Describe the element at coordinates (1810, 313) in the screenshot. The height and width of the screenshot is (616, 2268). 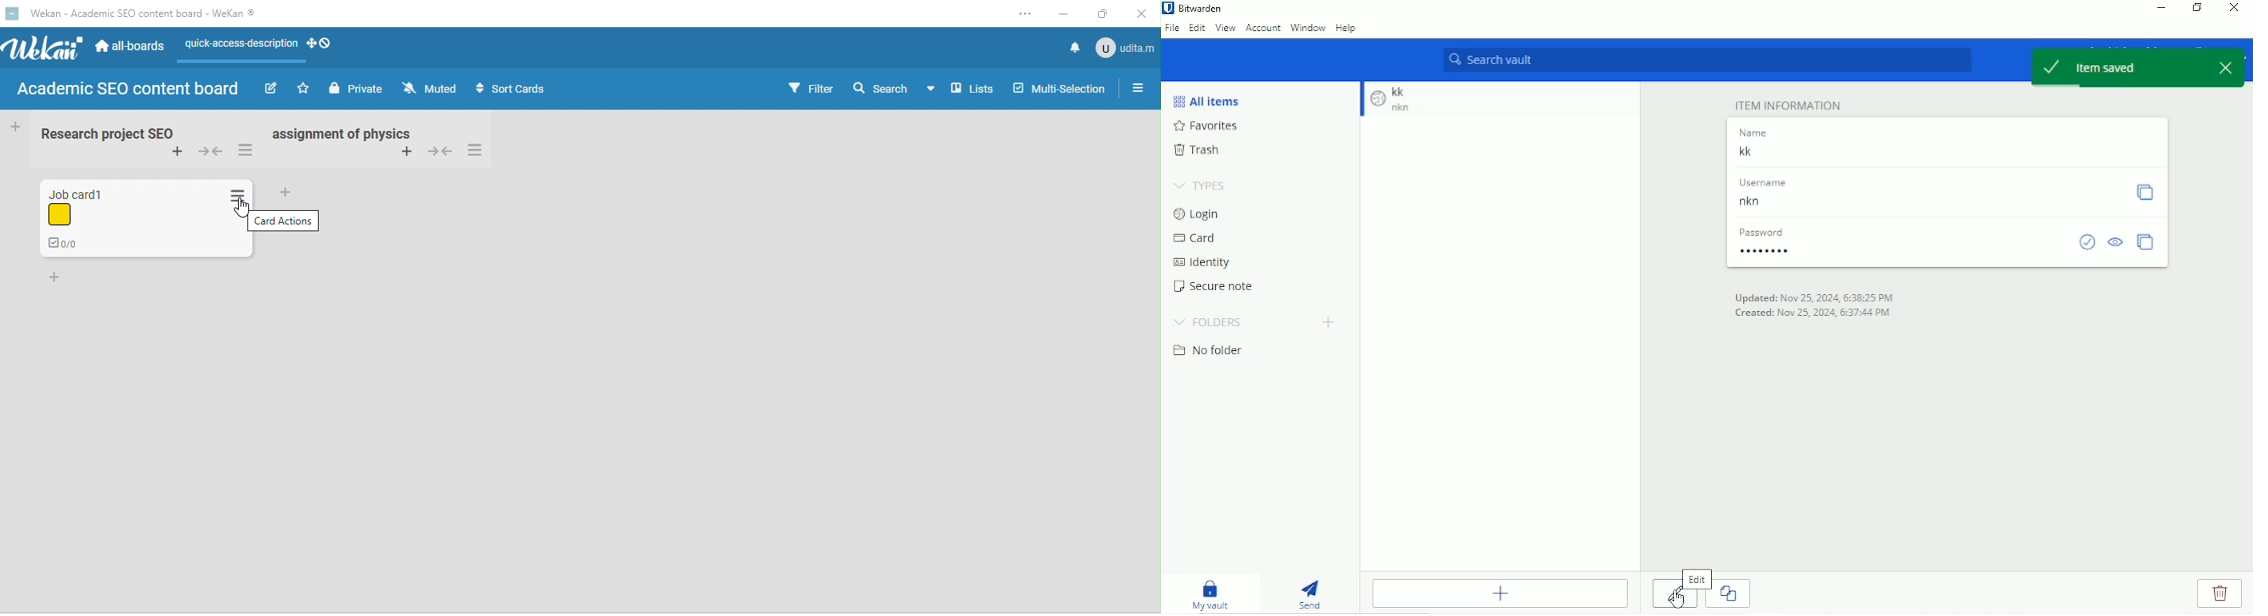
I see `Created on date and time` at that location.